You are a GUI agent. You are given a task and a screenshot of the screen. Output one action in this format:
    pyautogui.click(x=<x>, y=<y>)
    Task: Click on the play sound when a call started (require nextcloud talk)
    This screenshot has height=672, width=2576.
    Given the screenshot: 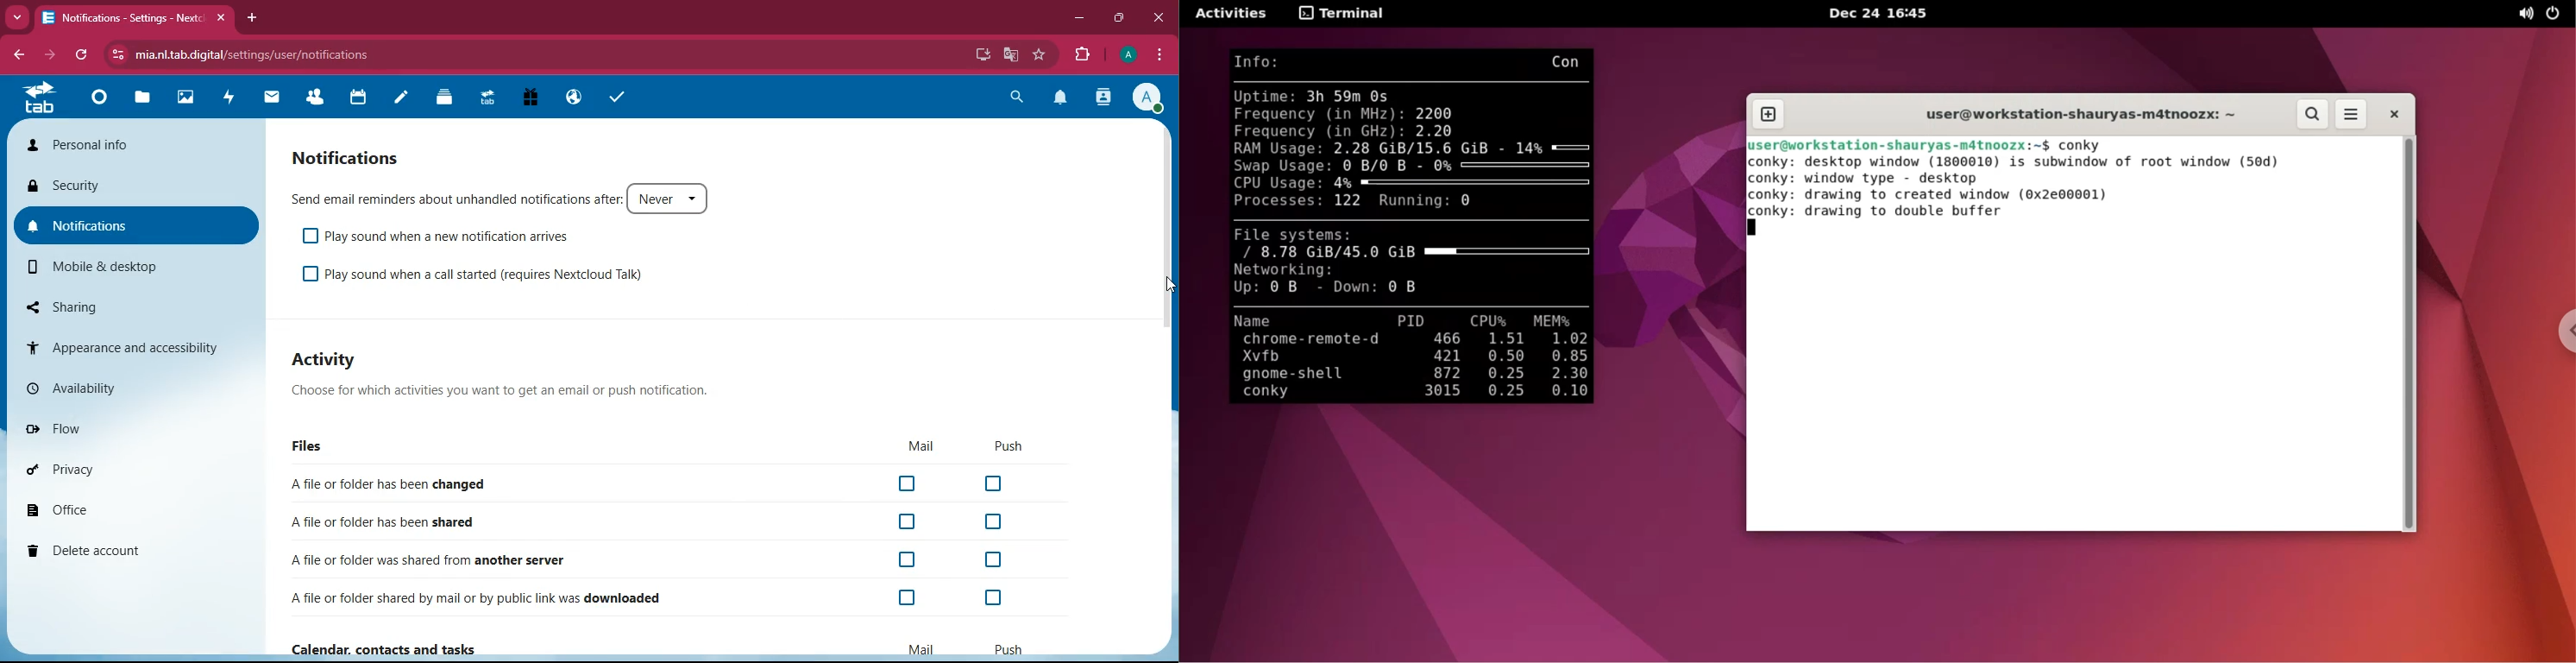 What is the action you would take?
    pyautogui.click(x=486, y=274)
    